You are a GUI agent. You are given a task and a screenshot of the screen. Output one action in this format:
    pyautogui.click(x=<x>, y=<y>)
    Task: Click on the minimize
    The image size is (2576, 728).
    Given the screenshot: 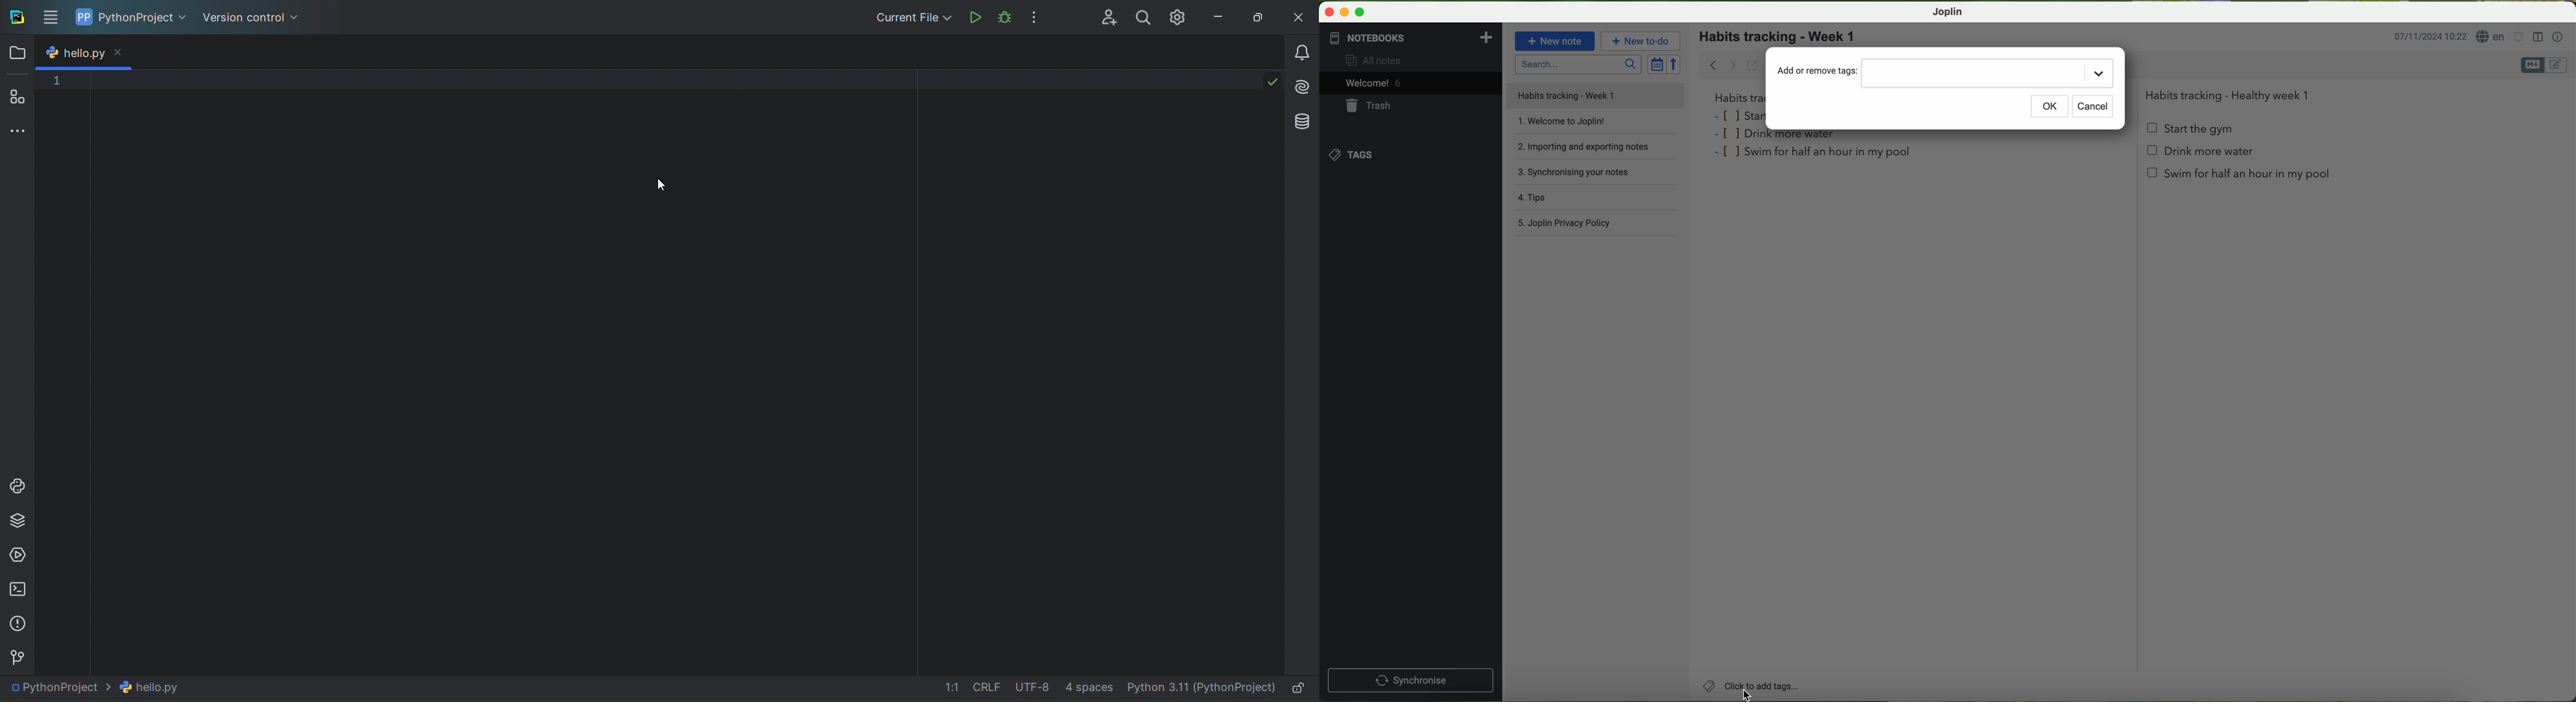 What is the action you would take?
    pyautogui.click(x=1342, y=11)
    